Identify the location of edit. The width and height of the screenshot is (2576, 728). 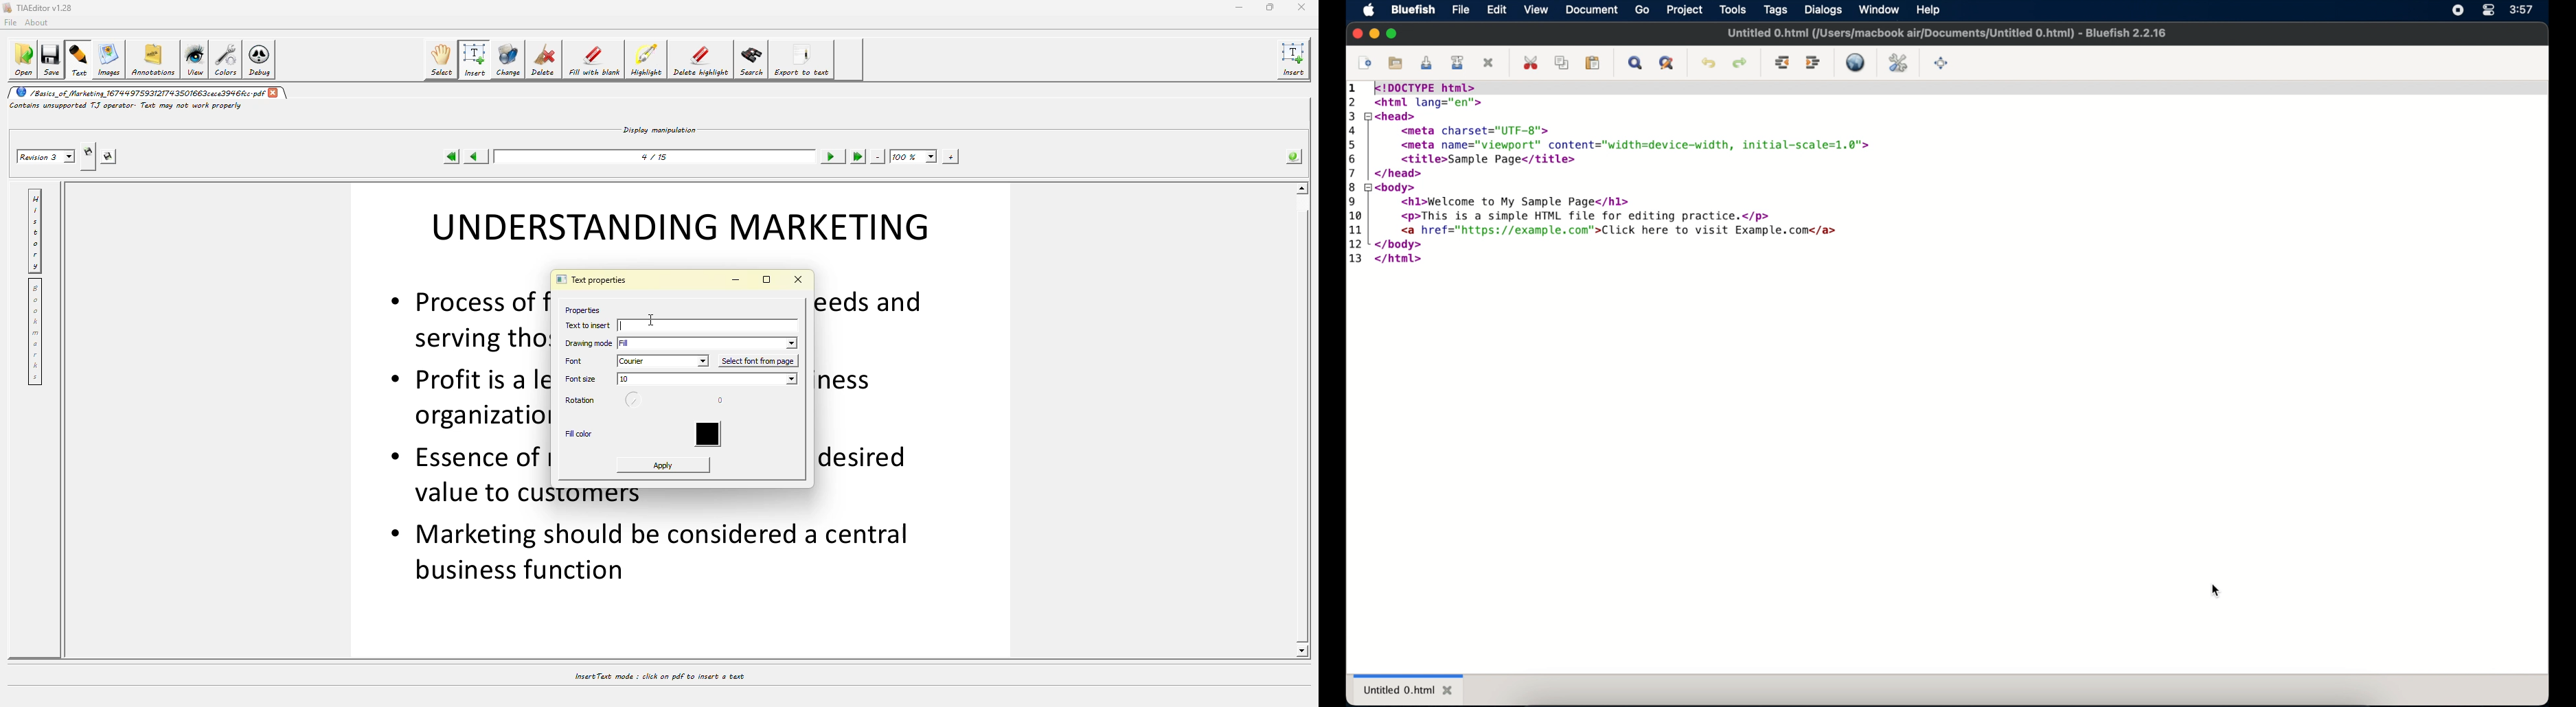
(1497, 10).